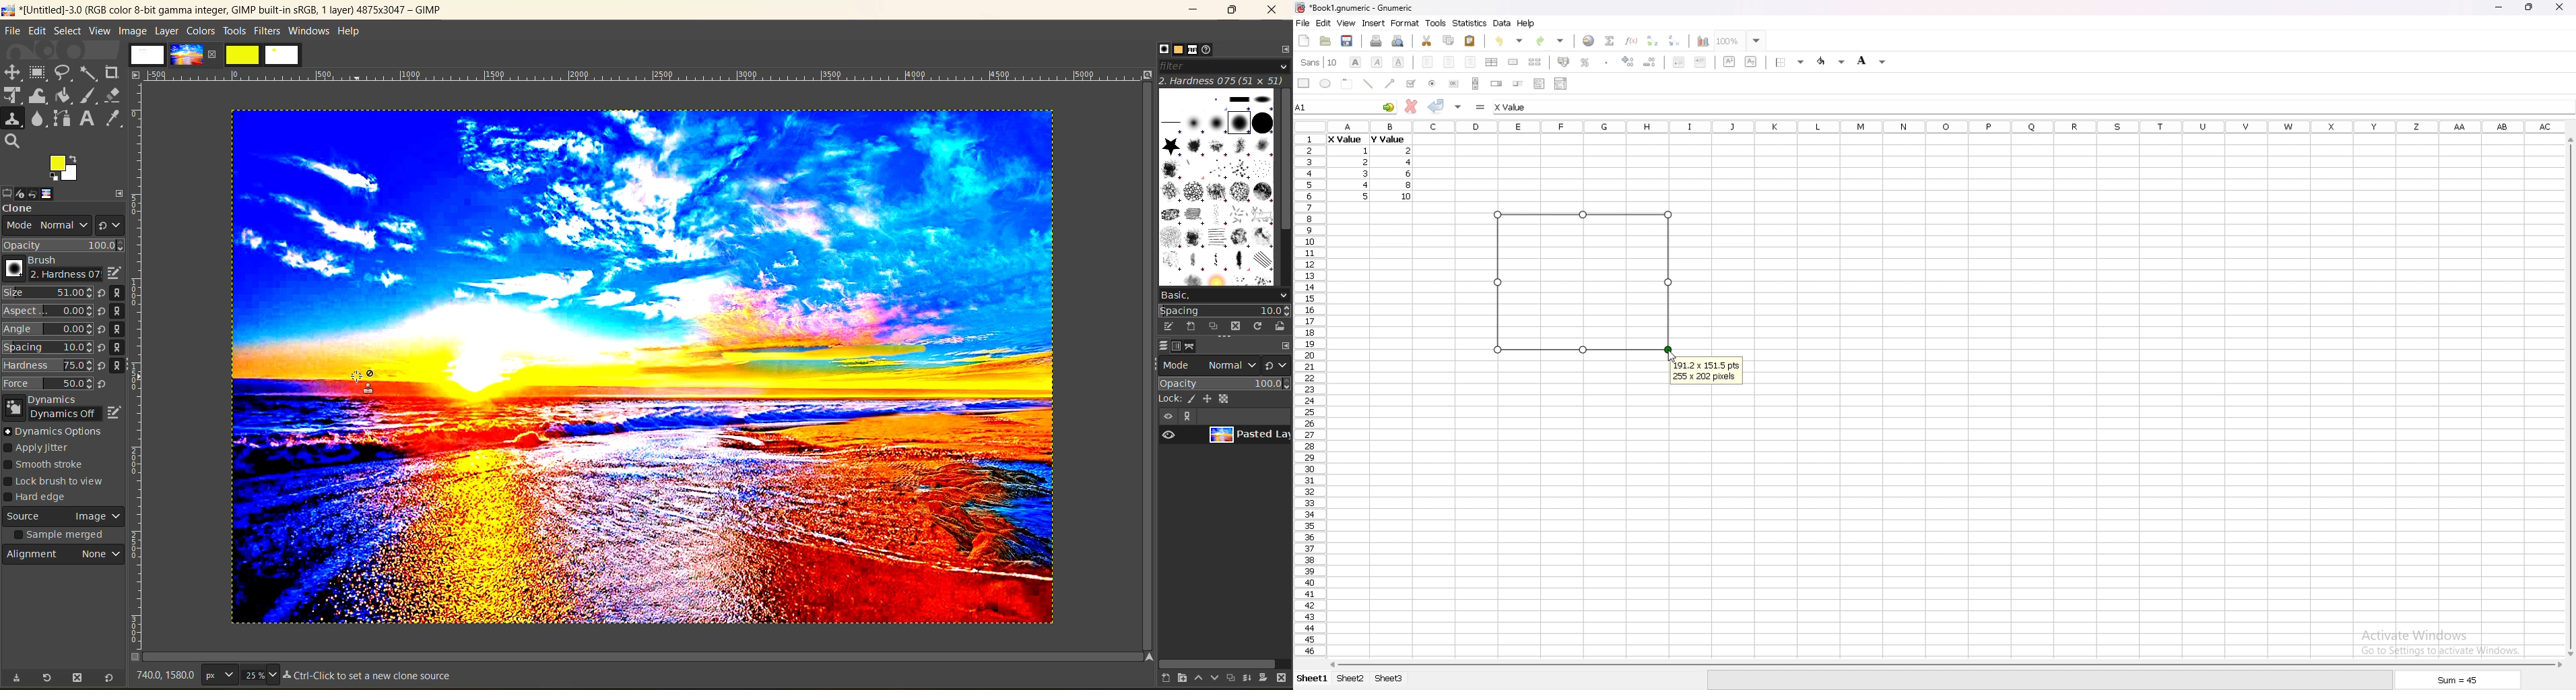 This screenshot has height=700, width=2576. What do you see at coordinates (1730, 61) in the screenshot?
I see `superscript` at bounding box center [1730, 61].